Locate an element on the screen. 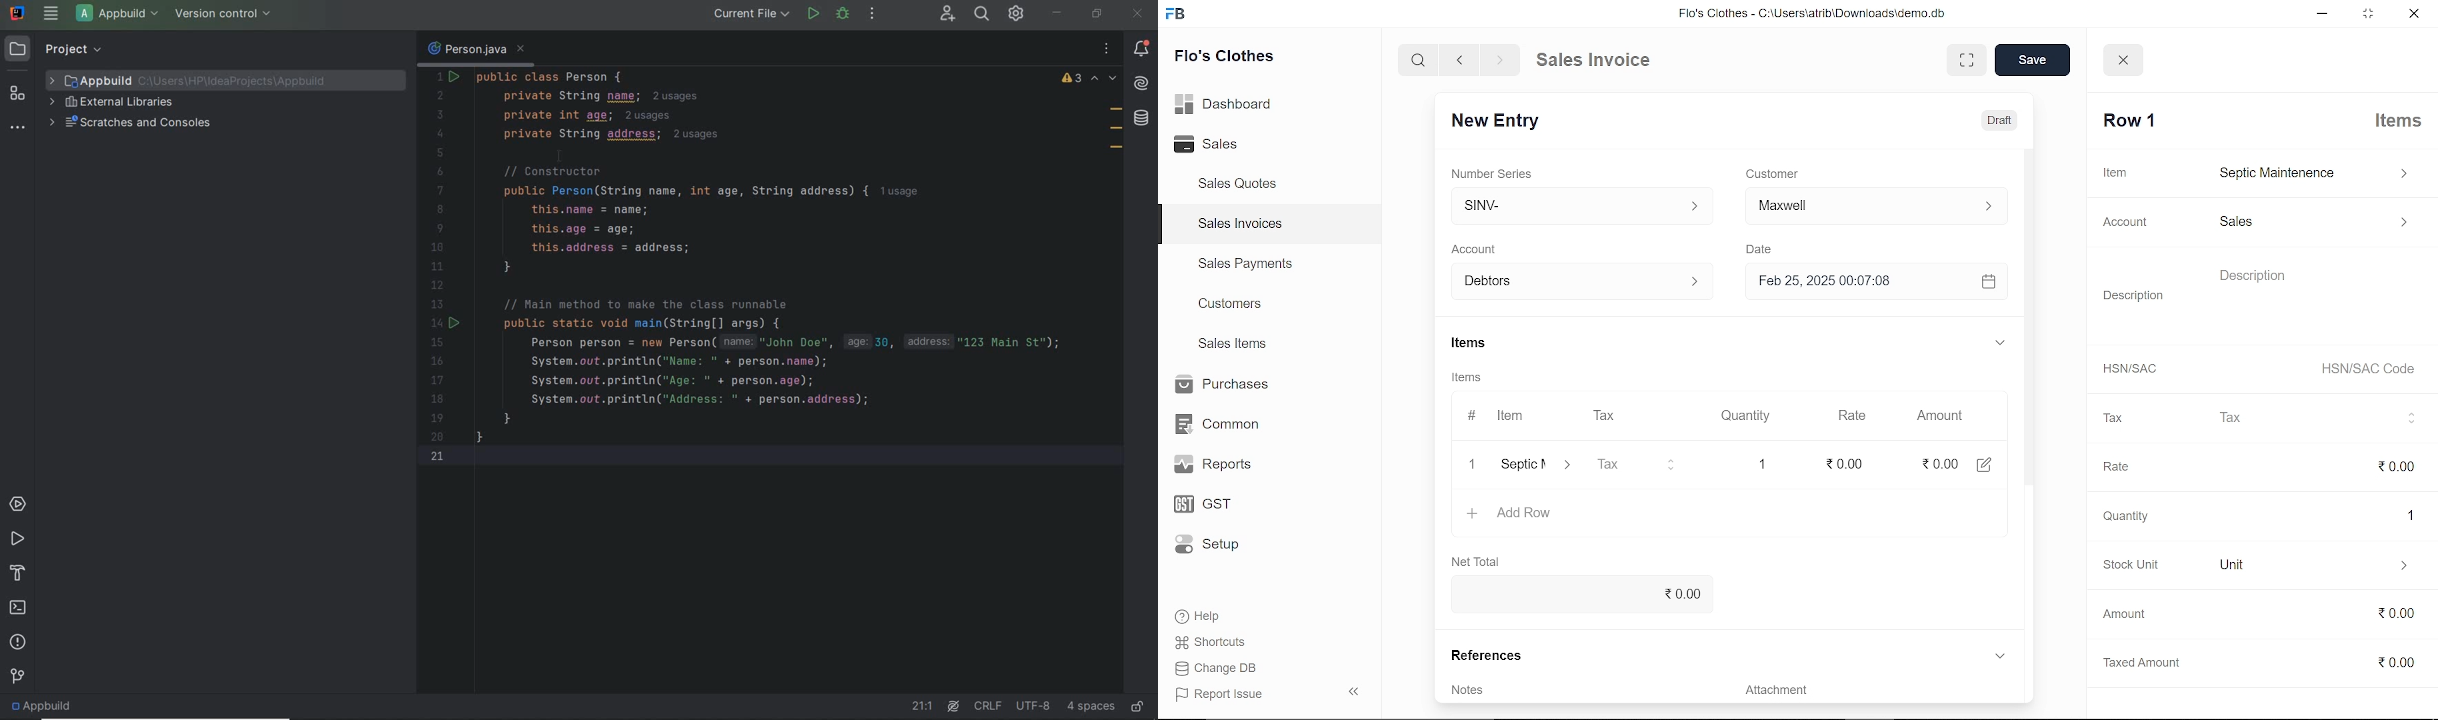 This screenshot has height=728, width=2464. Row 1 is located at coordinates (2131, 121).